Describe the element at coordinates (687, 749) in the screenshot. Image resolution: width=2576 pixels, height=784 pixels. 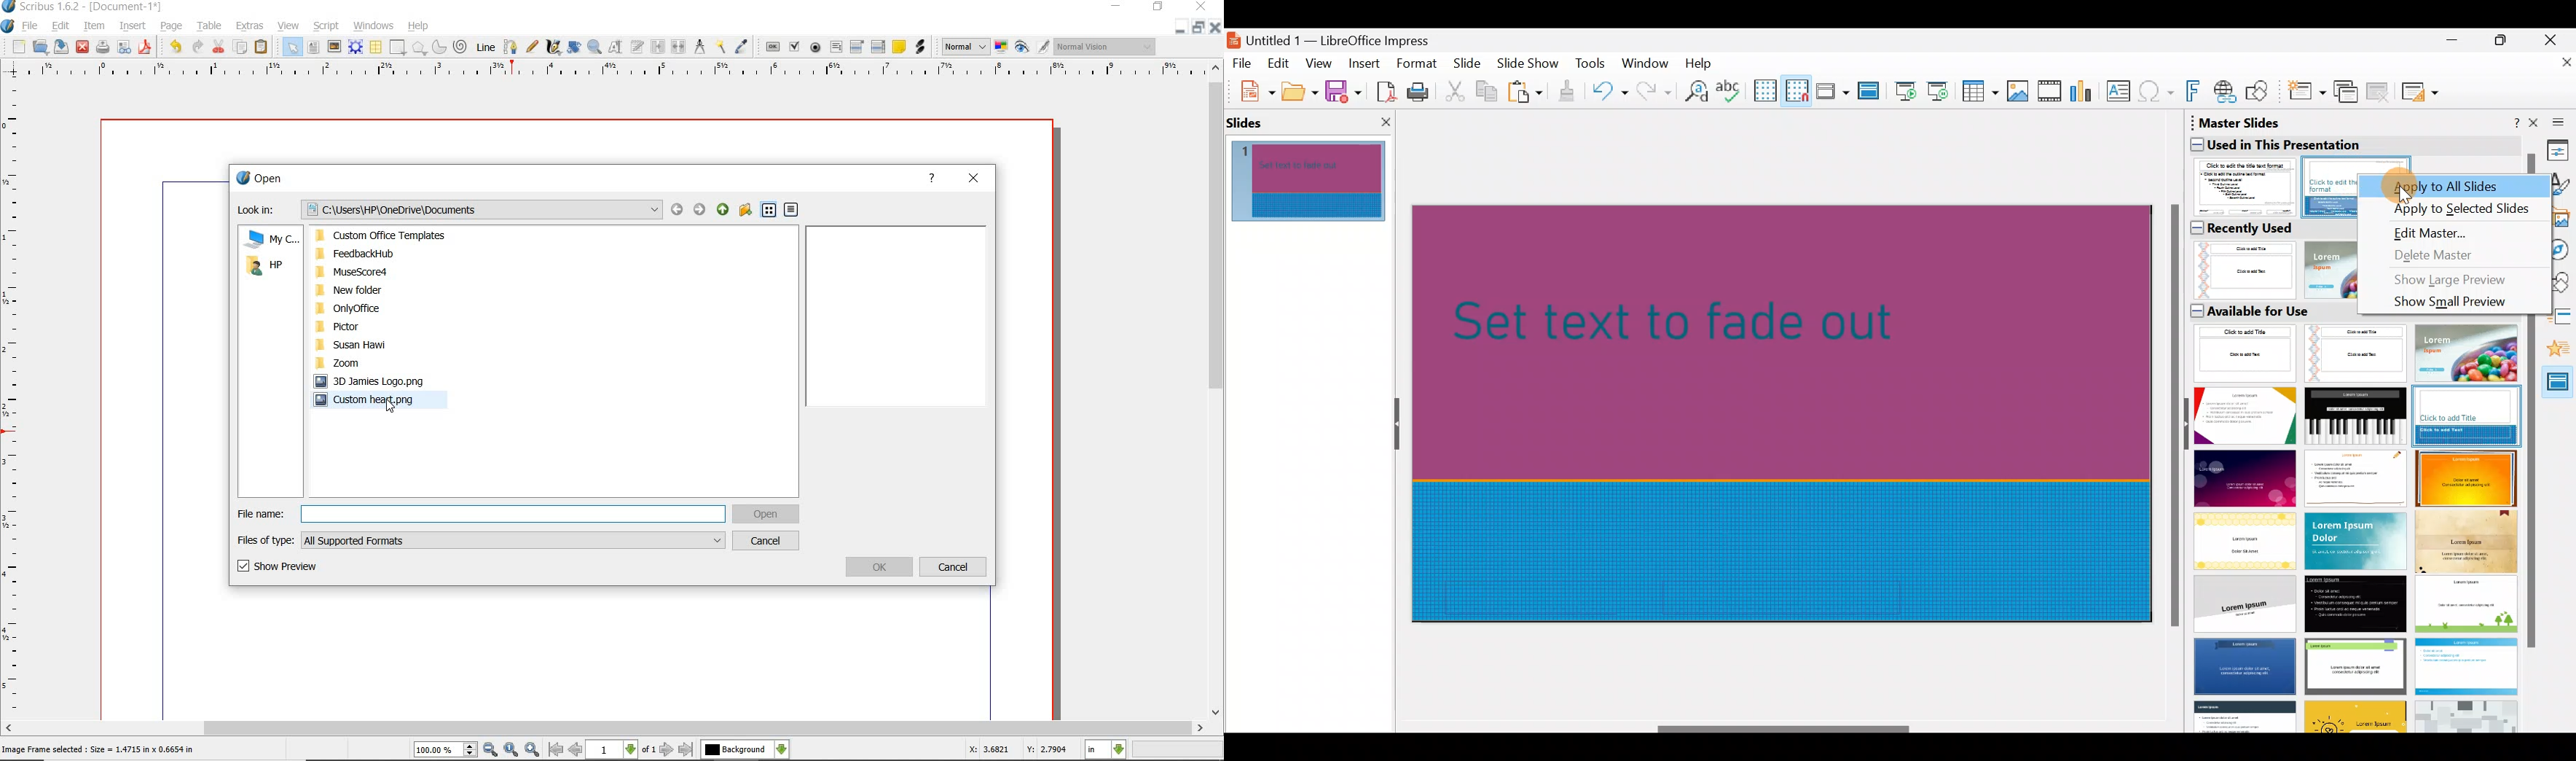
I see `go to last page` at that location.